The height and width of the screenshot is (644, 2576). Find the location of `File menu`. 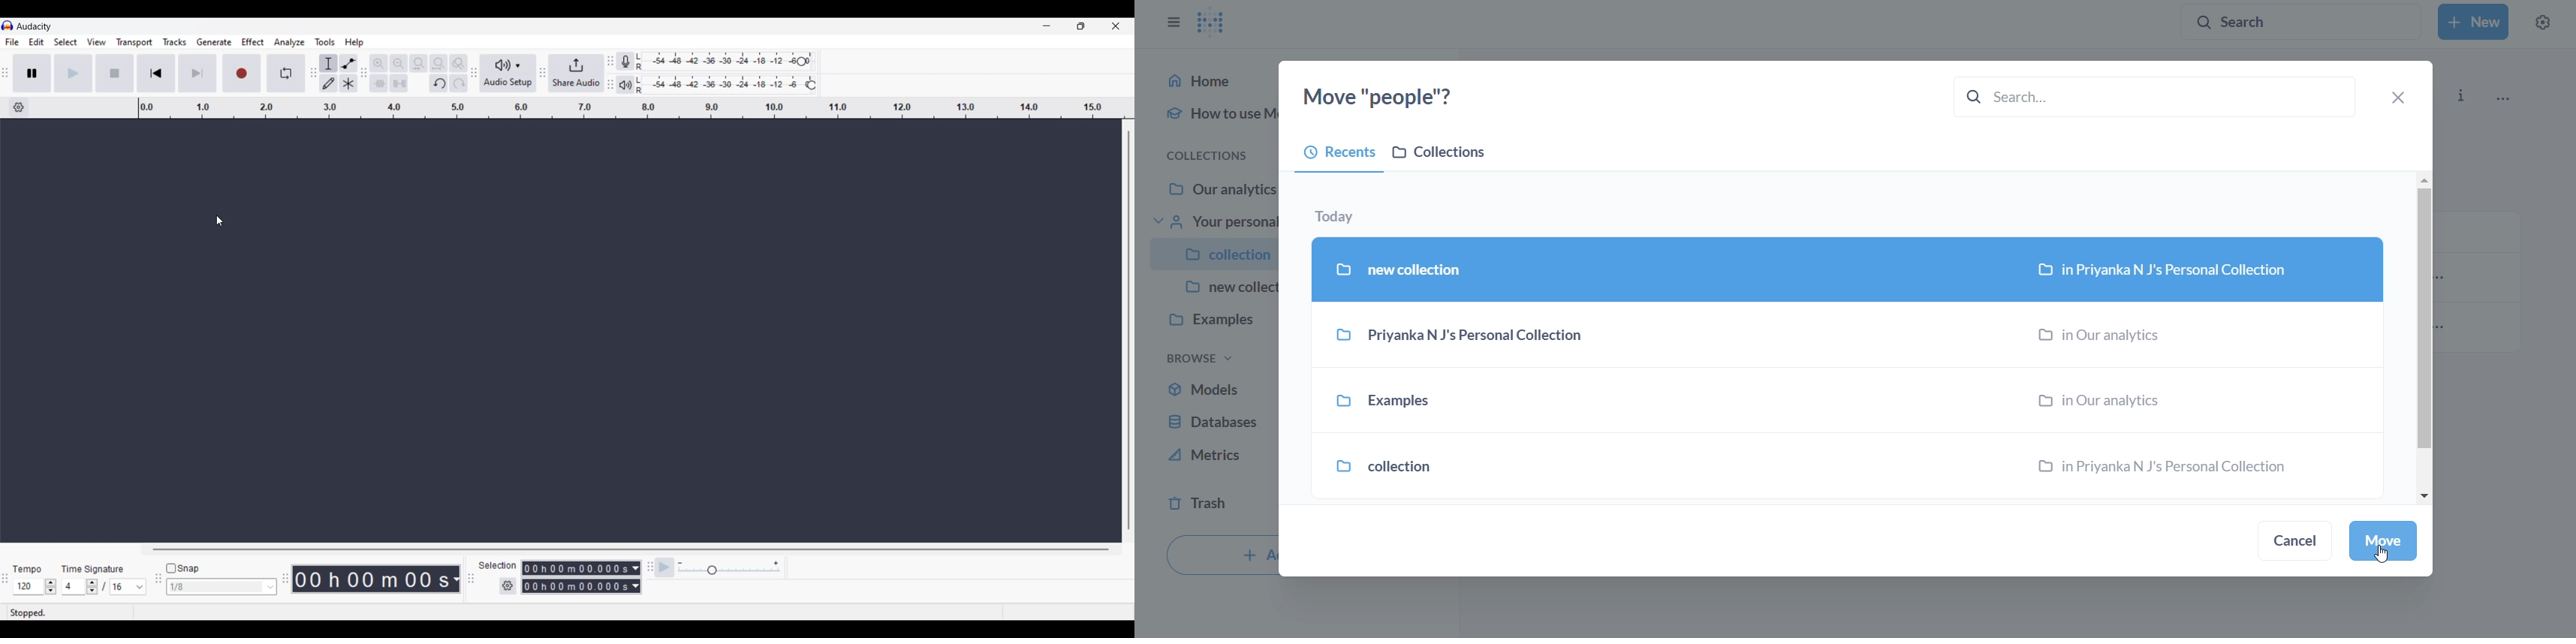

File menu is located at coordinates (12, 42).